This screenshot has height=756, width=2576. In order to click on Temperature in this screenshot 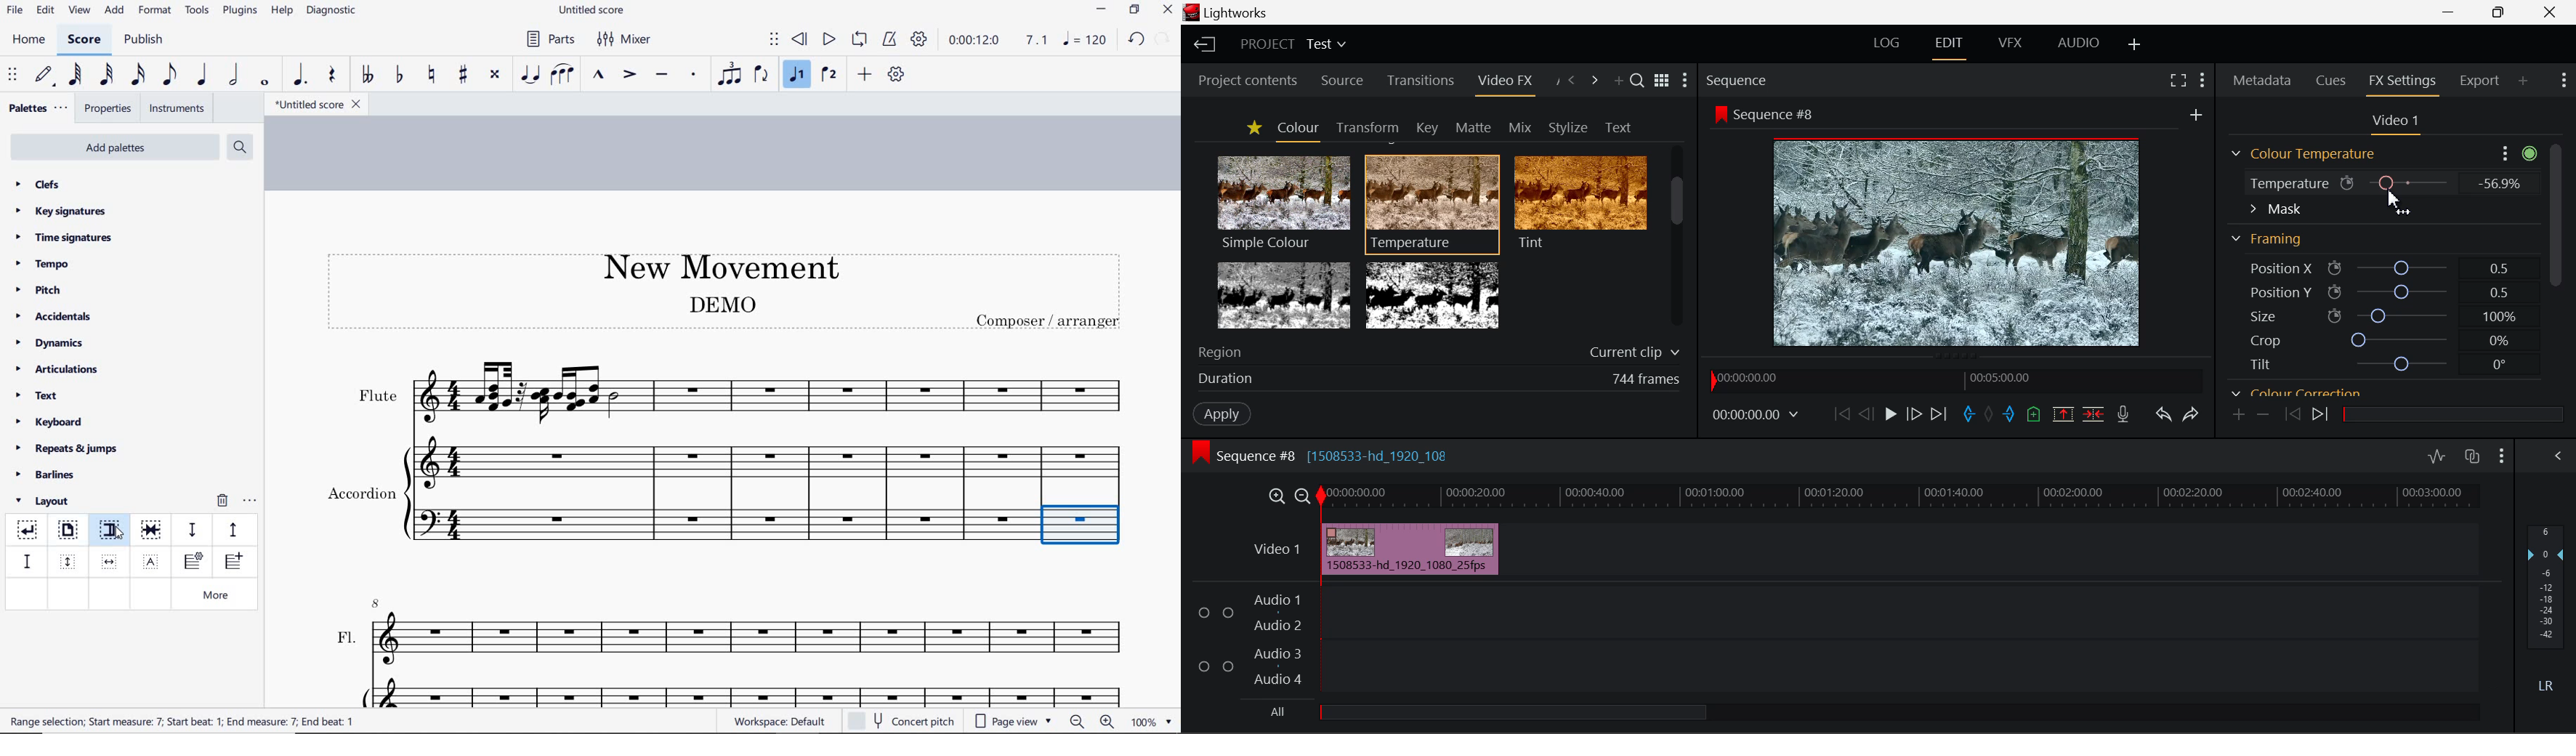, I will do `click(2285, 185)`.